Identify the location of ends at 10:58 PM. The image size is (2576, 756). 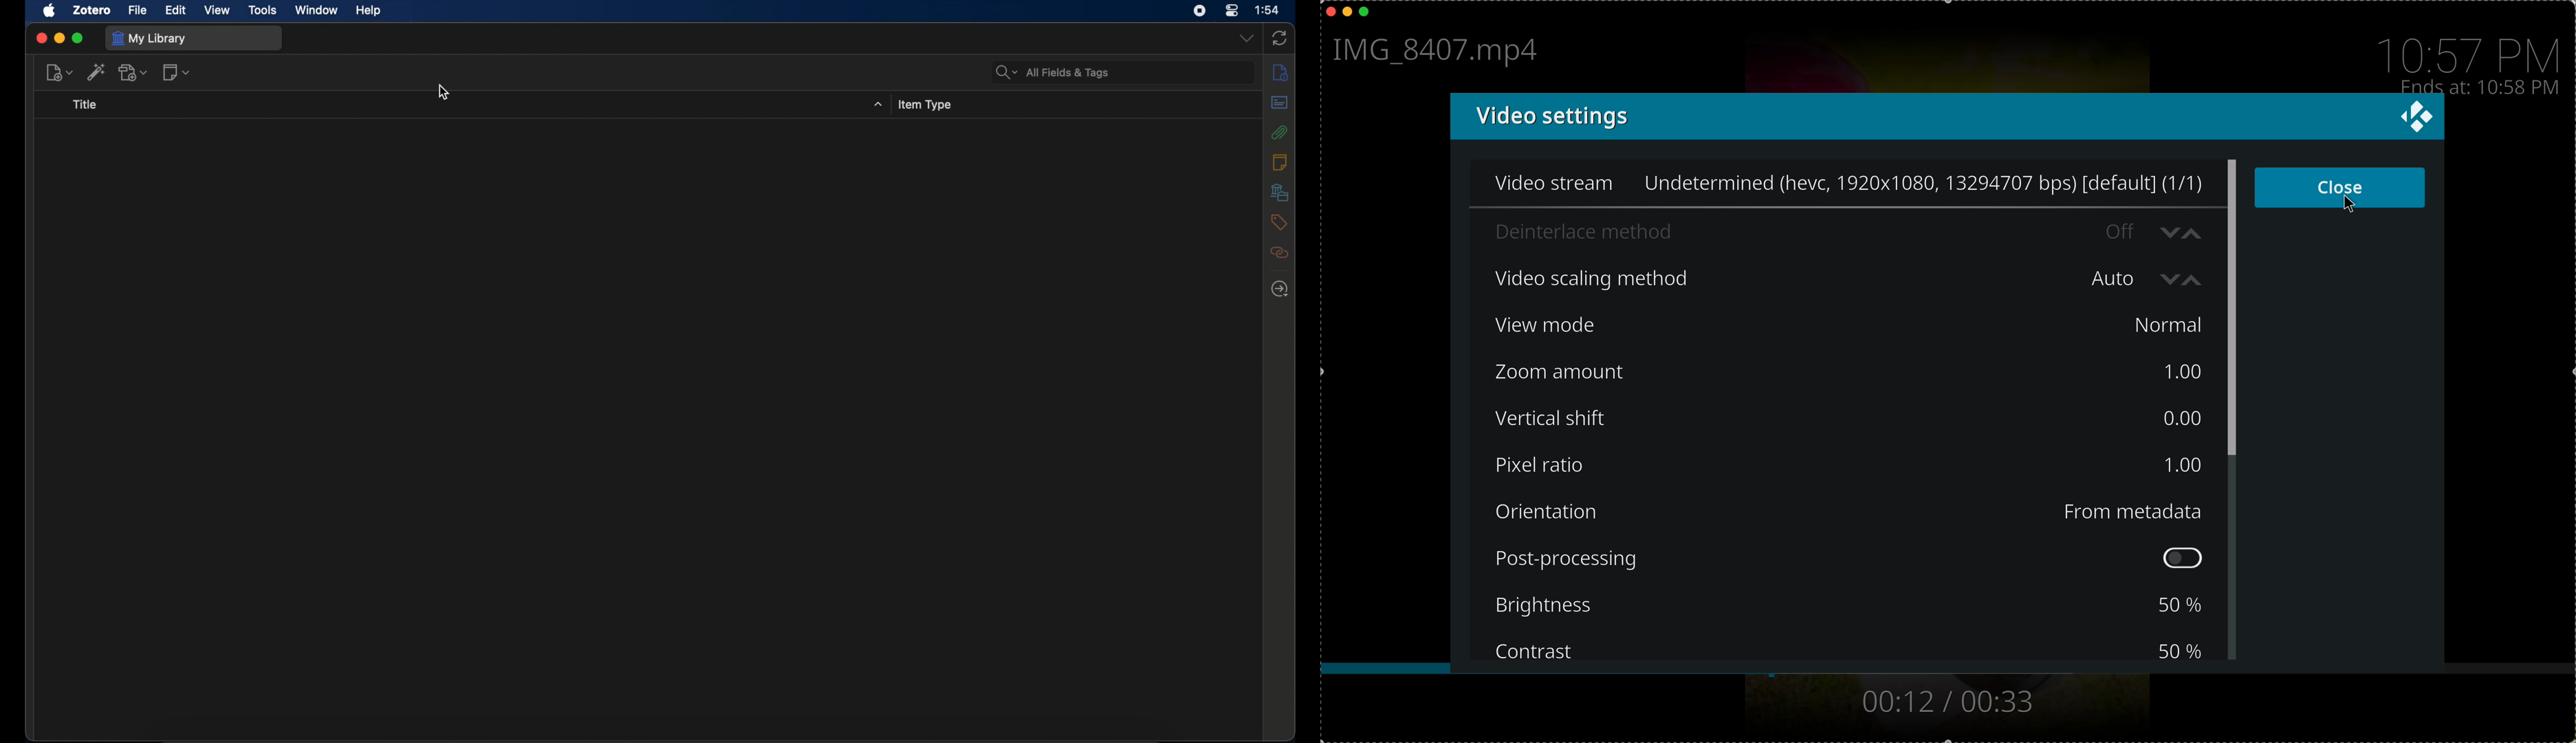
(2481, 86).